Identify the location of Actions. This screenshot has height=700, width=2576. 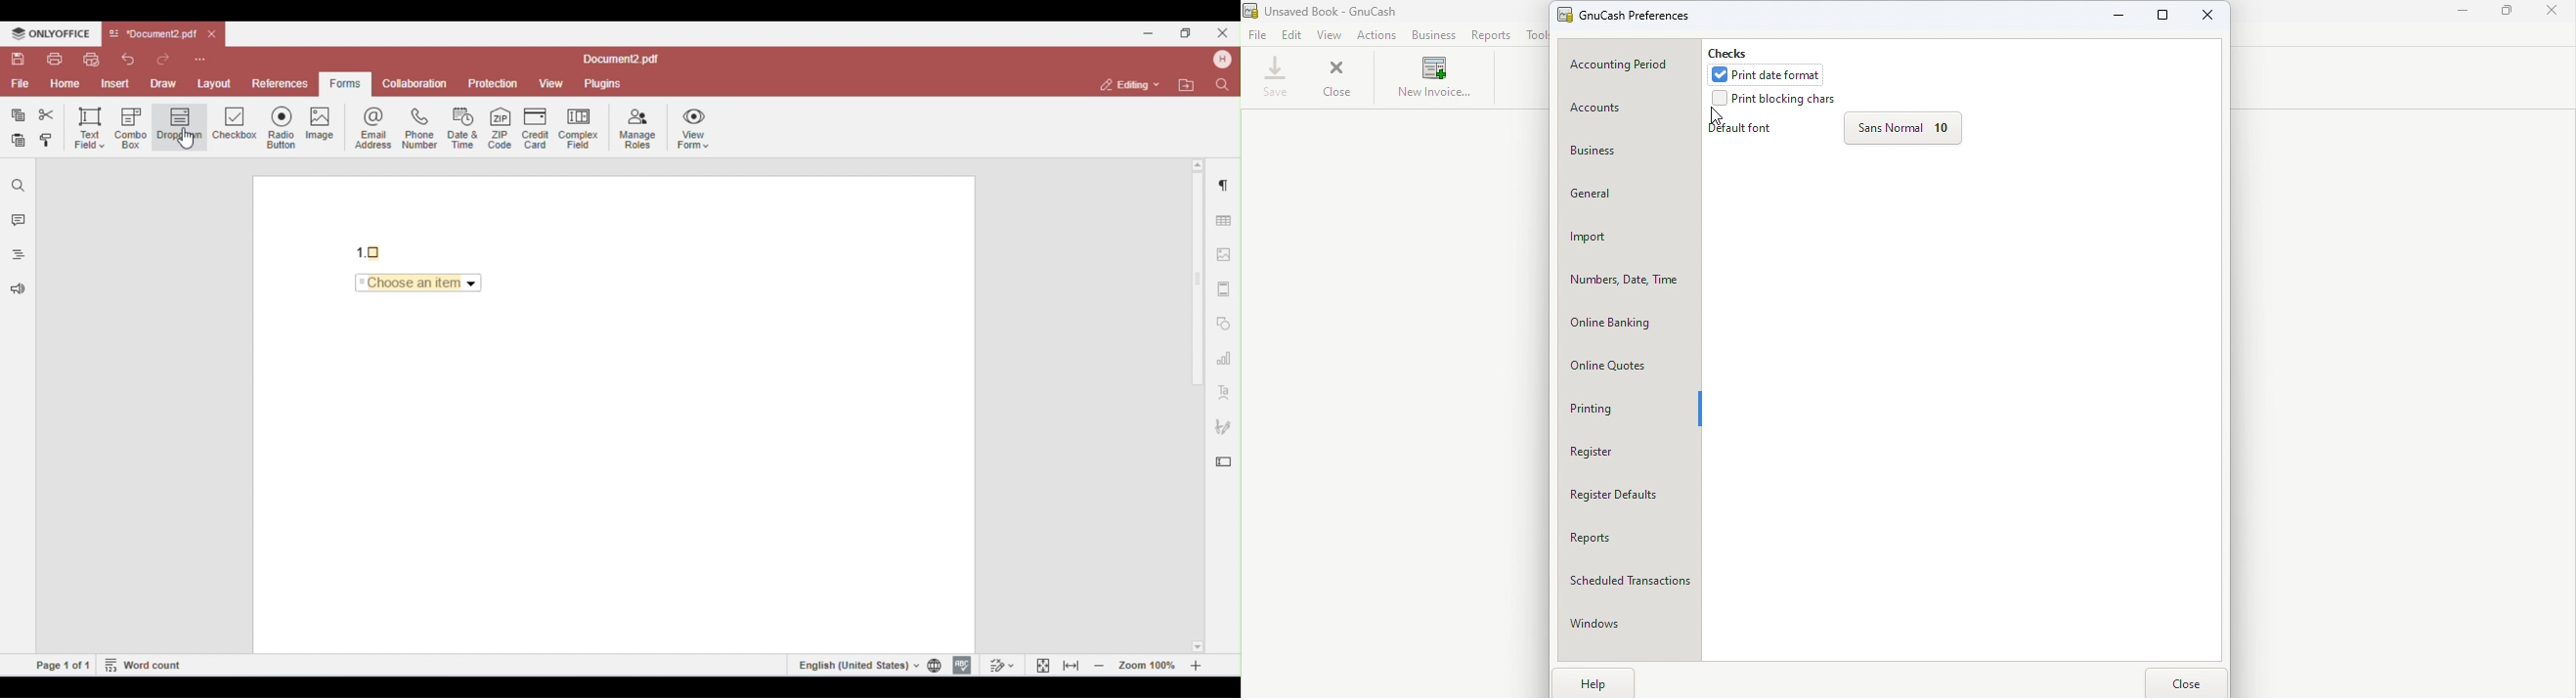
(1376, 35).